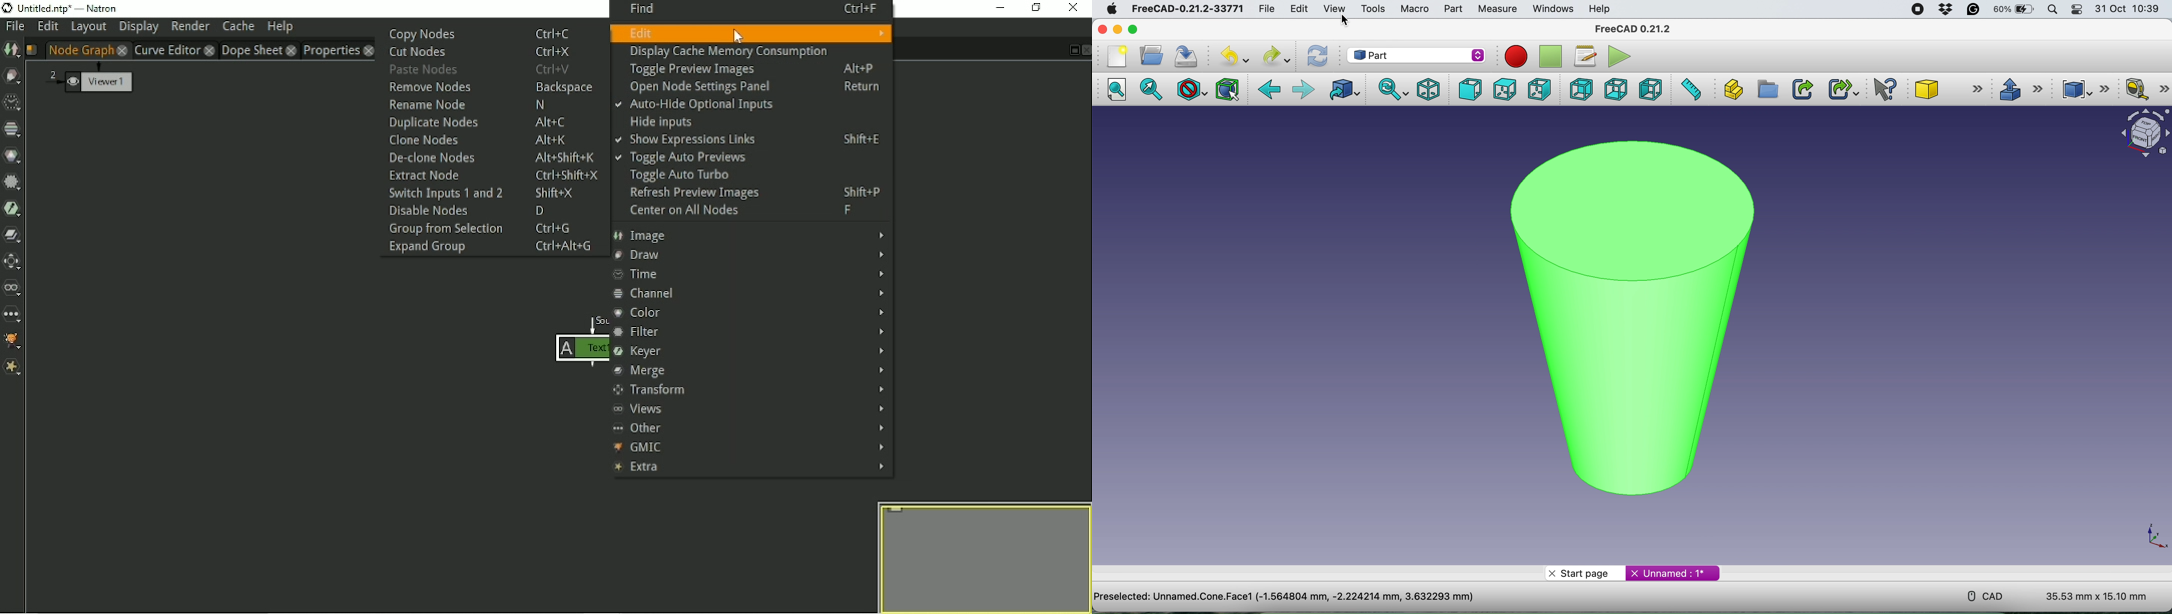 The image size is (2184, 616). Describe the element at coordinates (13, 183) in the screenshot. I see `Filter` at that location.